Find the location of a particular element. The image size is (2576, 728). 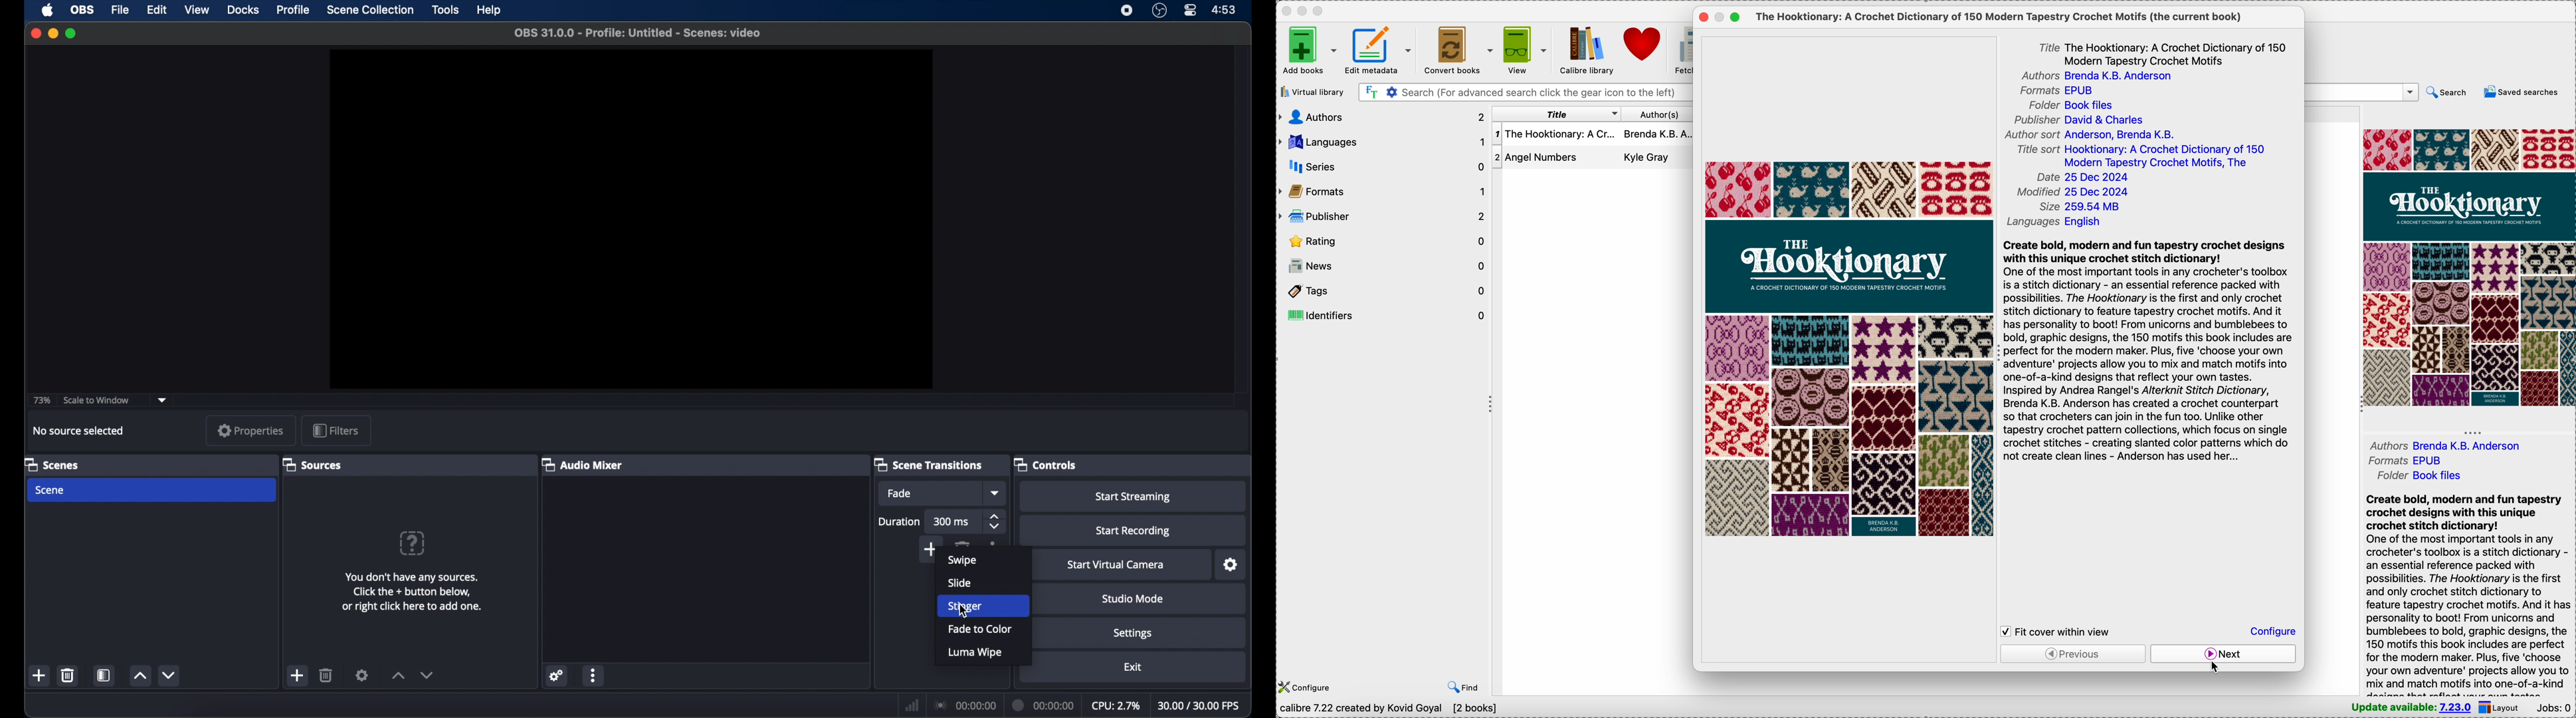

fps is located at coordinates (1199, 705).